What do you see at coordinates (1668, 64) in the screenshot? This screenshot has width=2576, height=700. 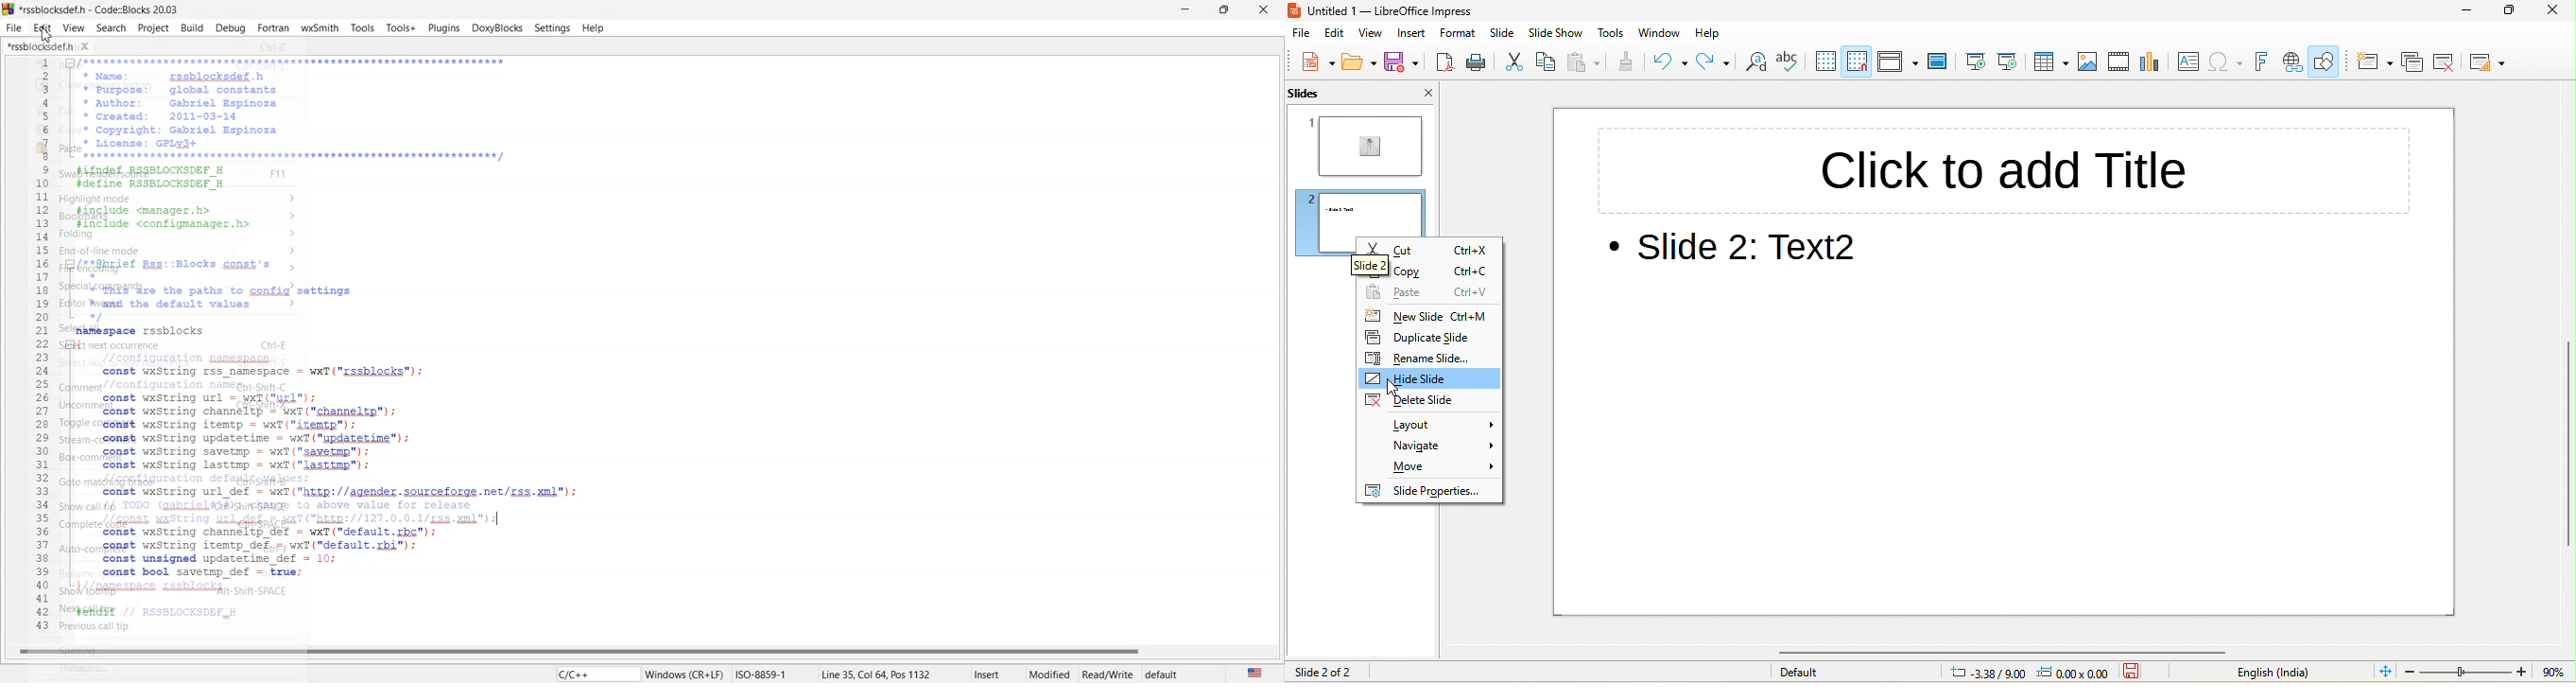 I see `undo` at bounding box center [1668, 64].